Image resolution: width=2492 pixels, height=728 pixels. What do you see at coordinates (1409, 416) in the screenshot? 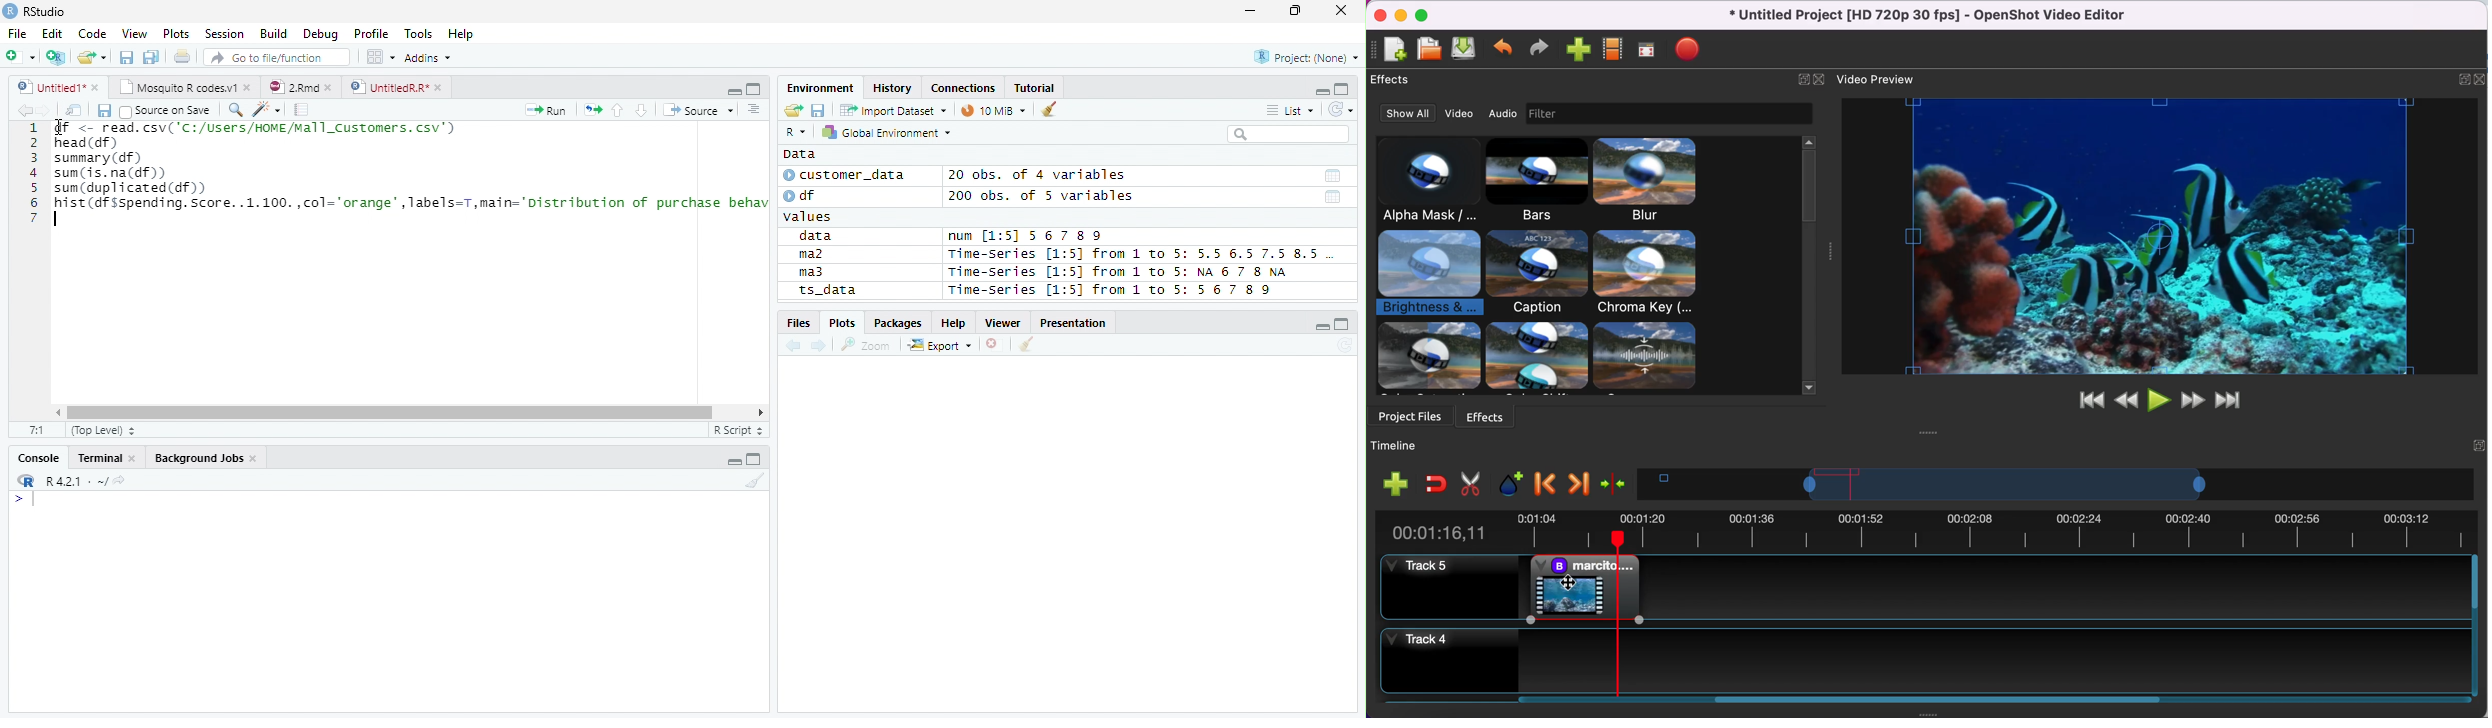
I see `project files` at bounding box center [1409, 416].